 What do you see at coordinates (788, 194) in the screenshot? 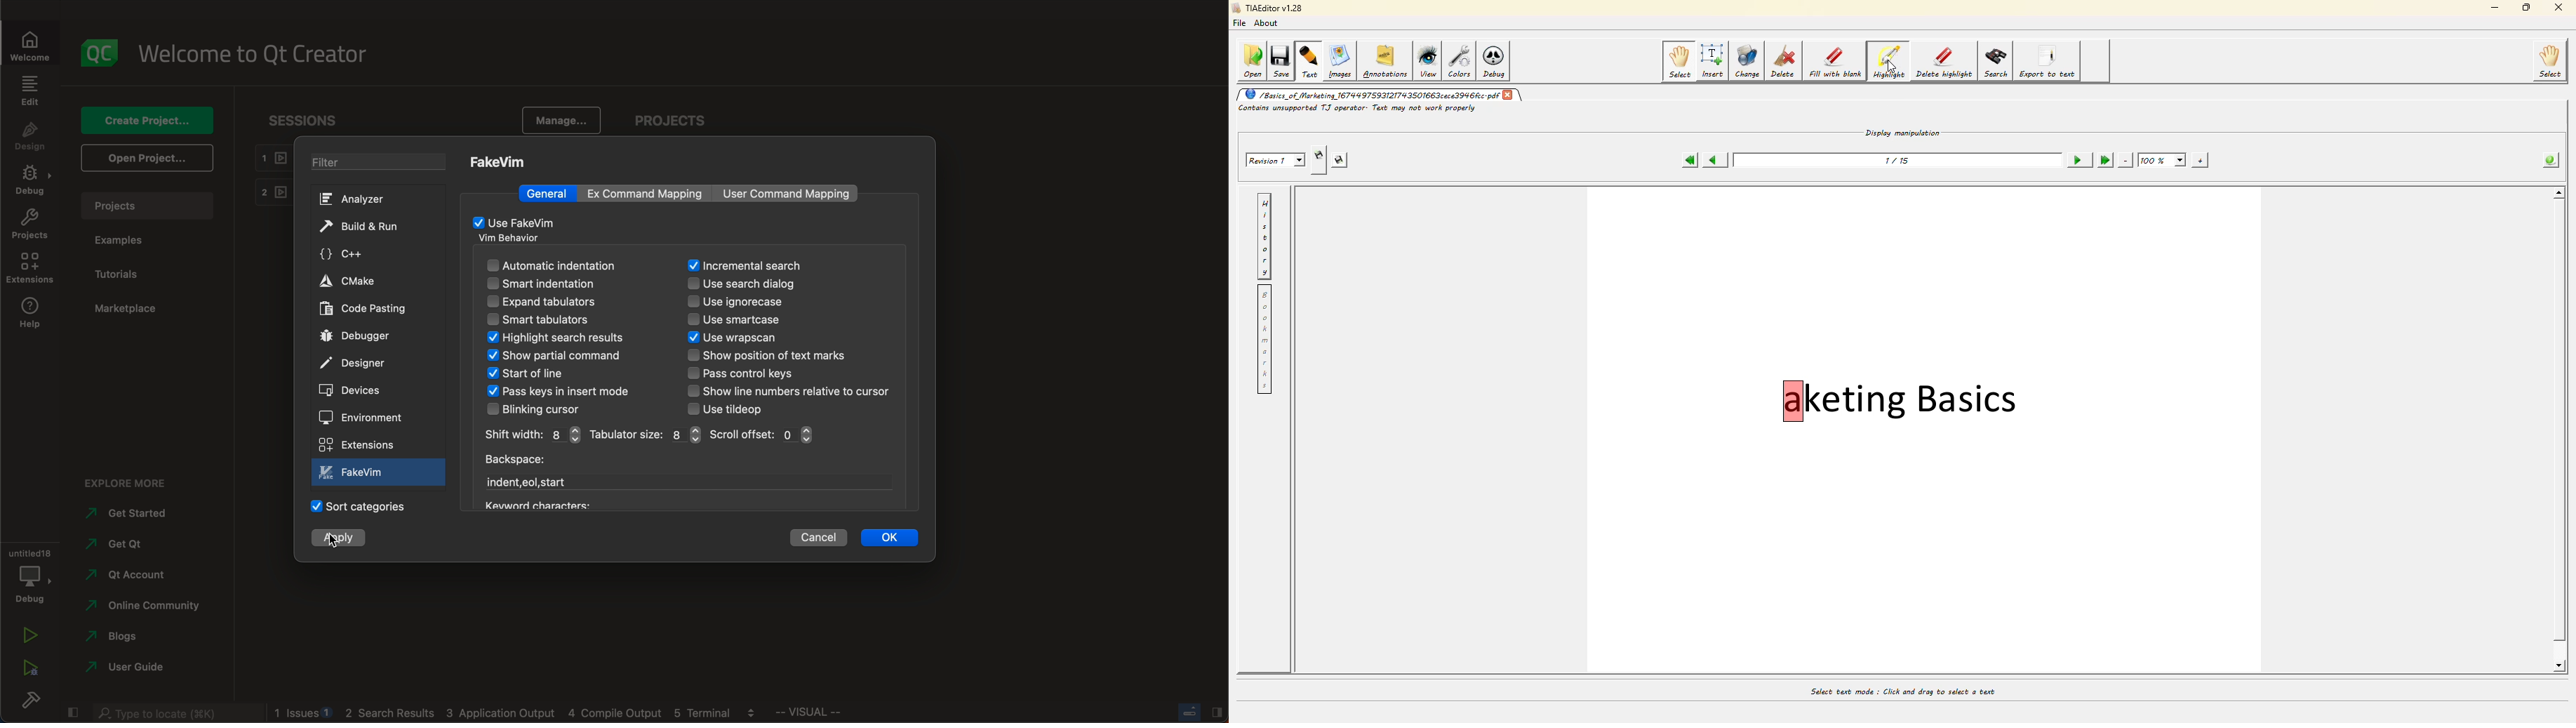
I see `command mapping` at bounding box center [788, 194].